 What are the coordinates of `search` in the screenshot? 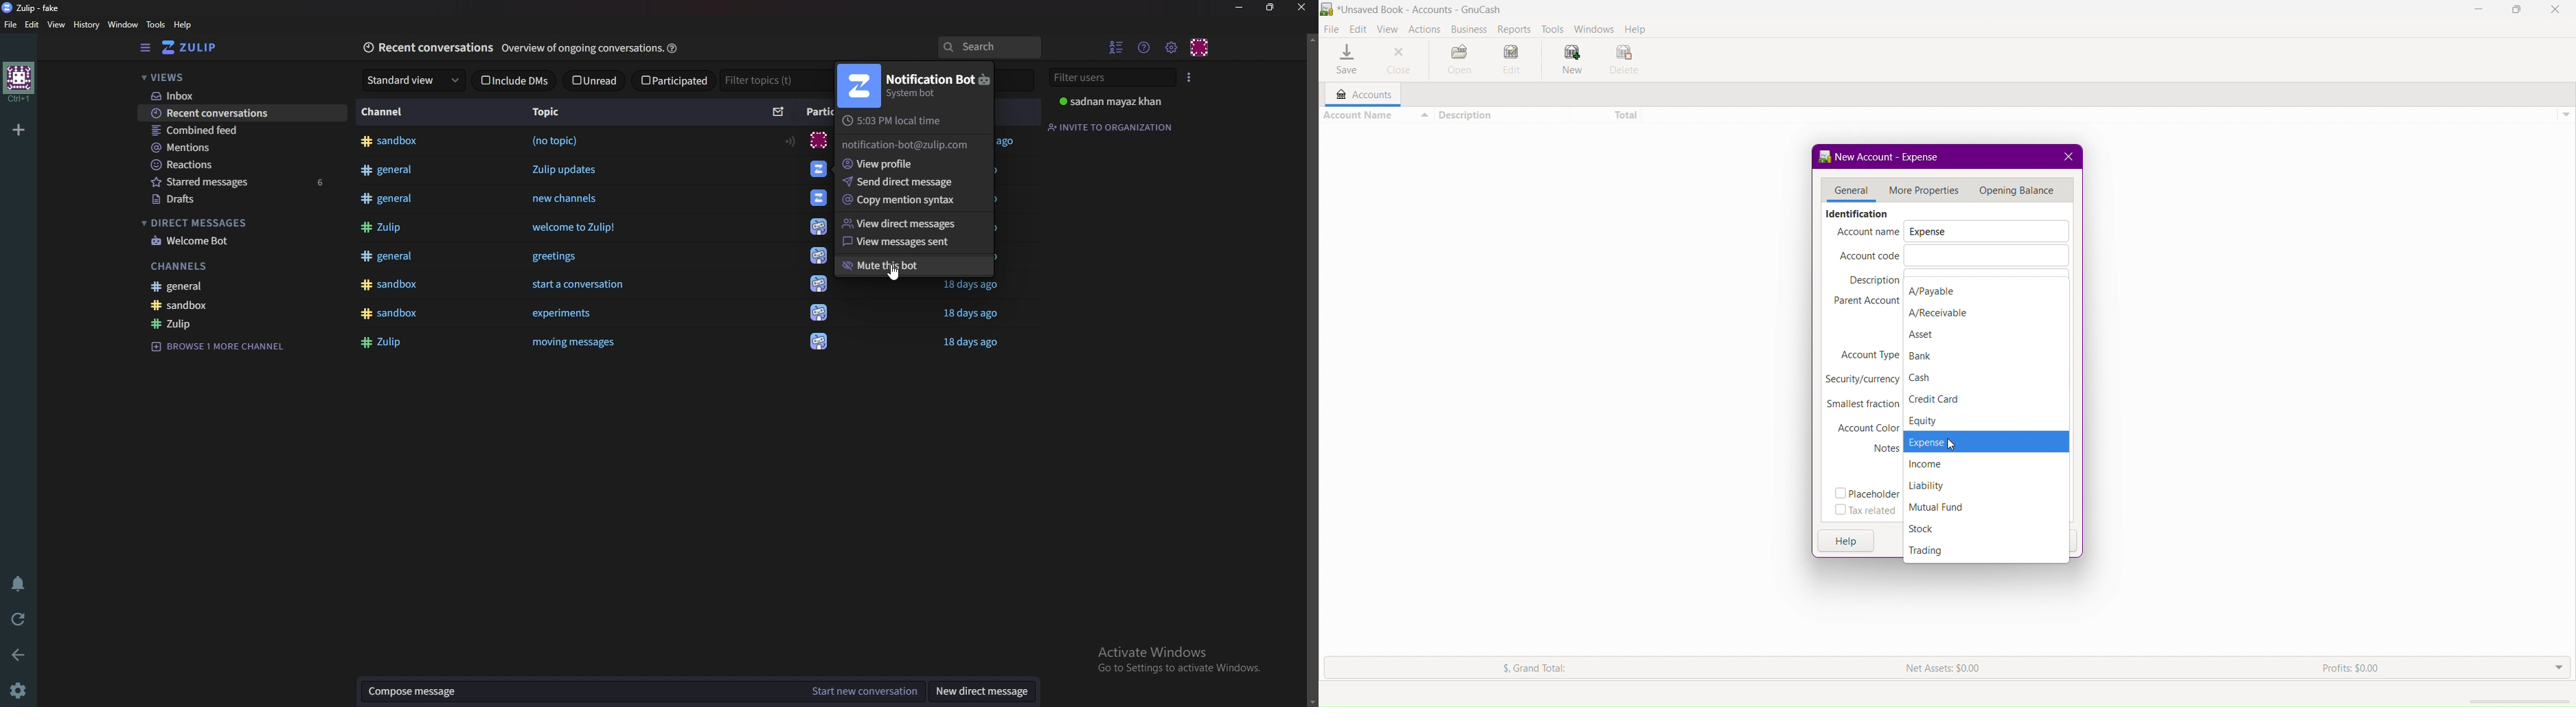 It's located at (988, 47).